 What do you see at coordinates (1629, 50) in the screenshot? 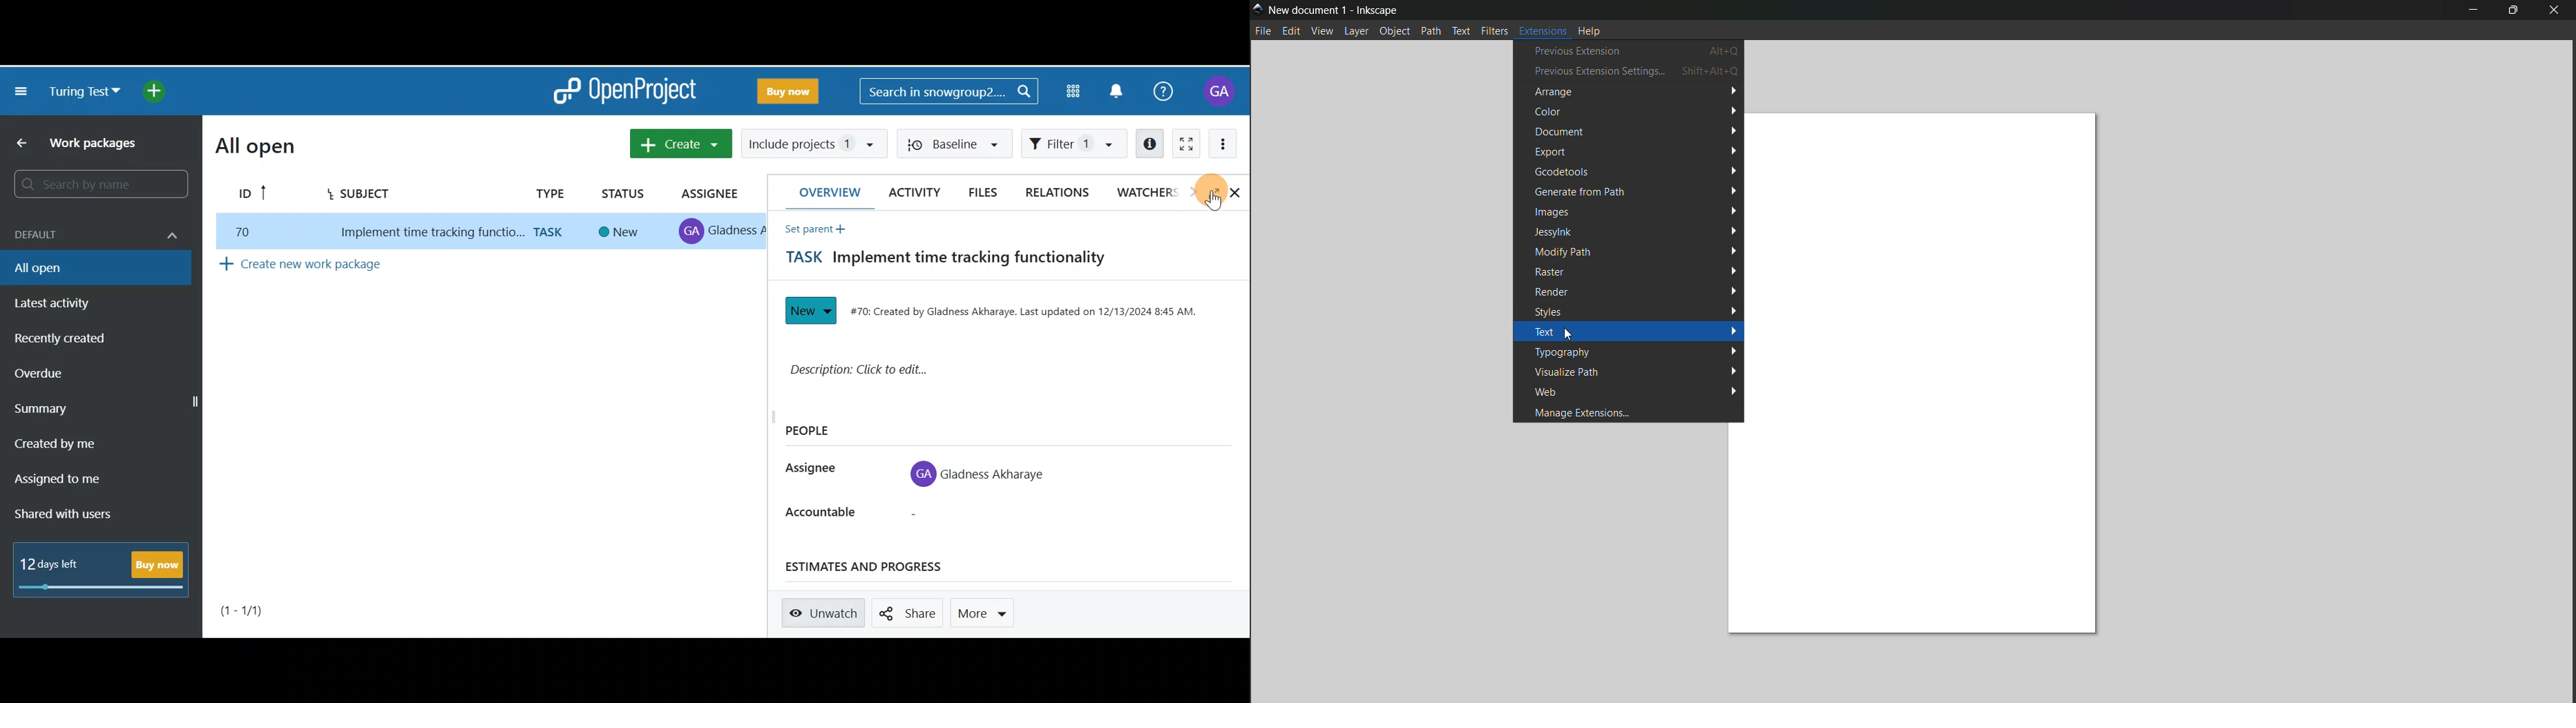
I see `previous extension` at bounding box center [1629, 50].